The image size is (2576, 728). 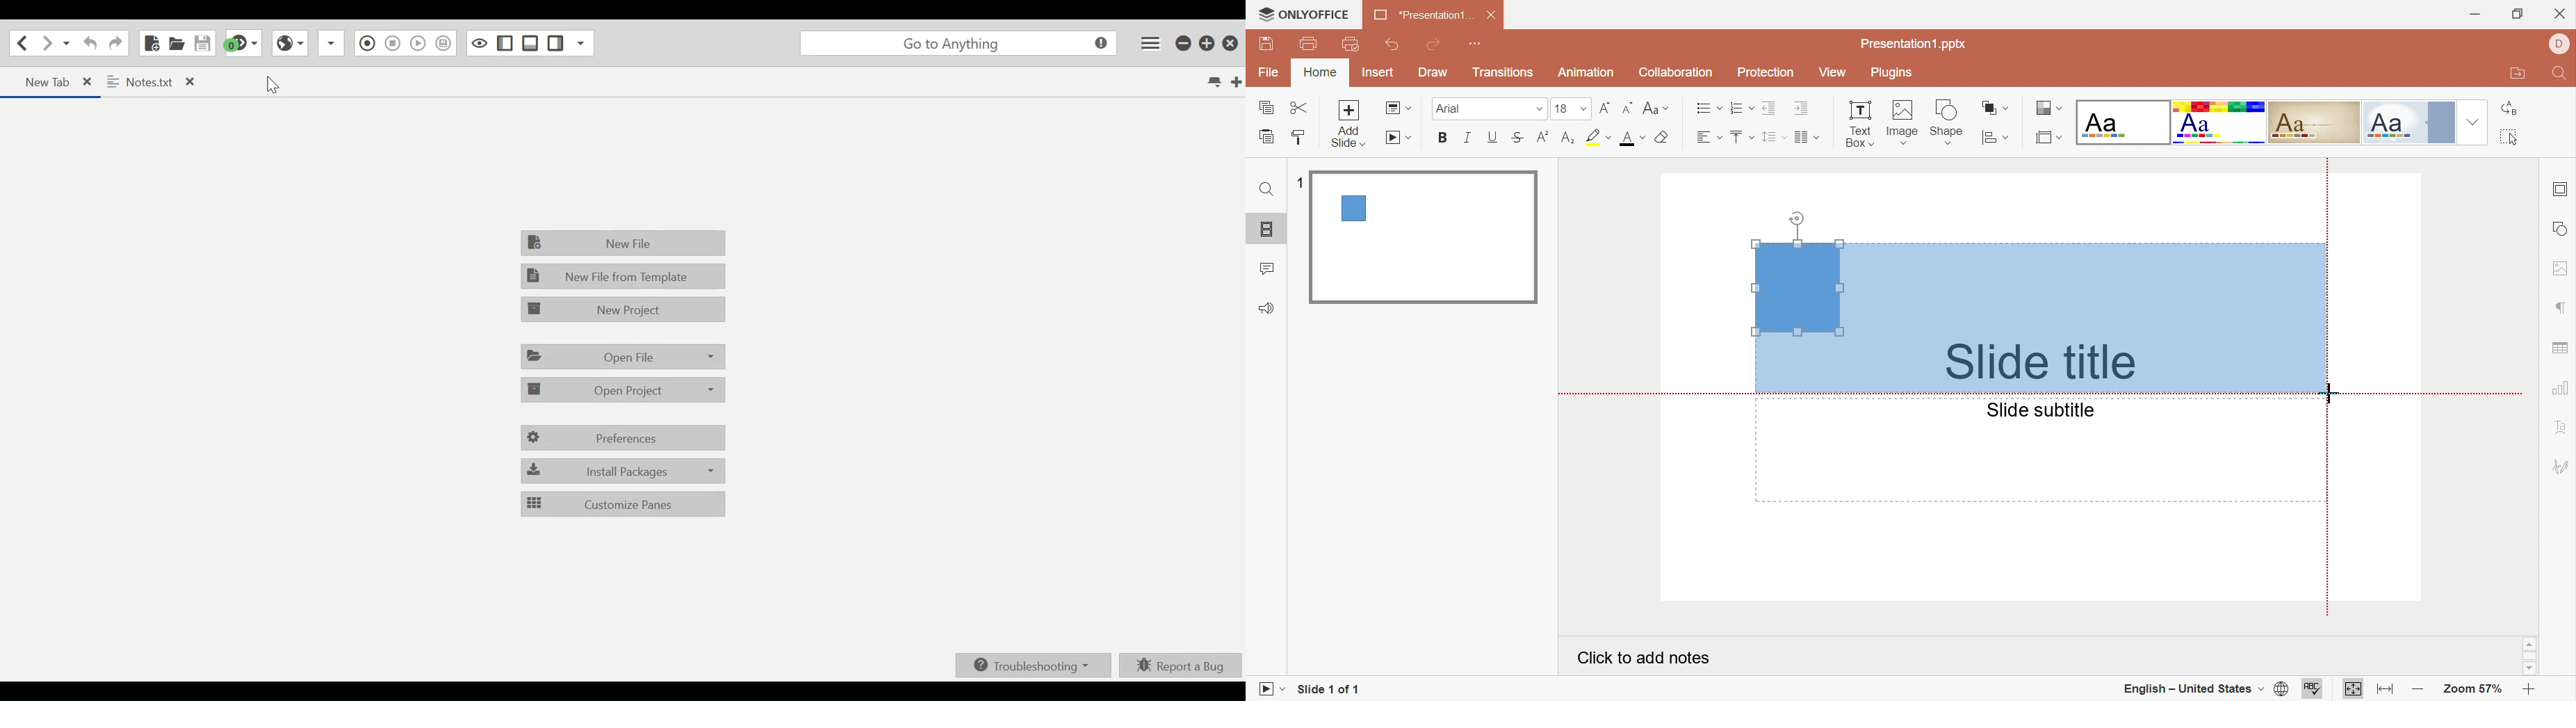 What do you see at coordinates (2386, 691) in the screenshot?
I see `Fit to width` at bounding box center [2386, 691].